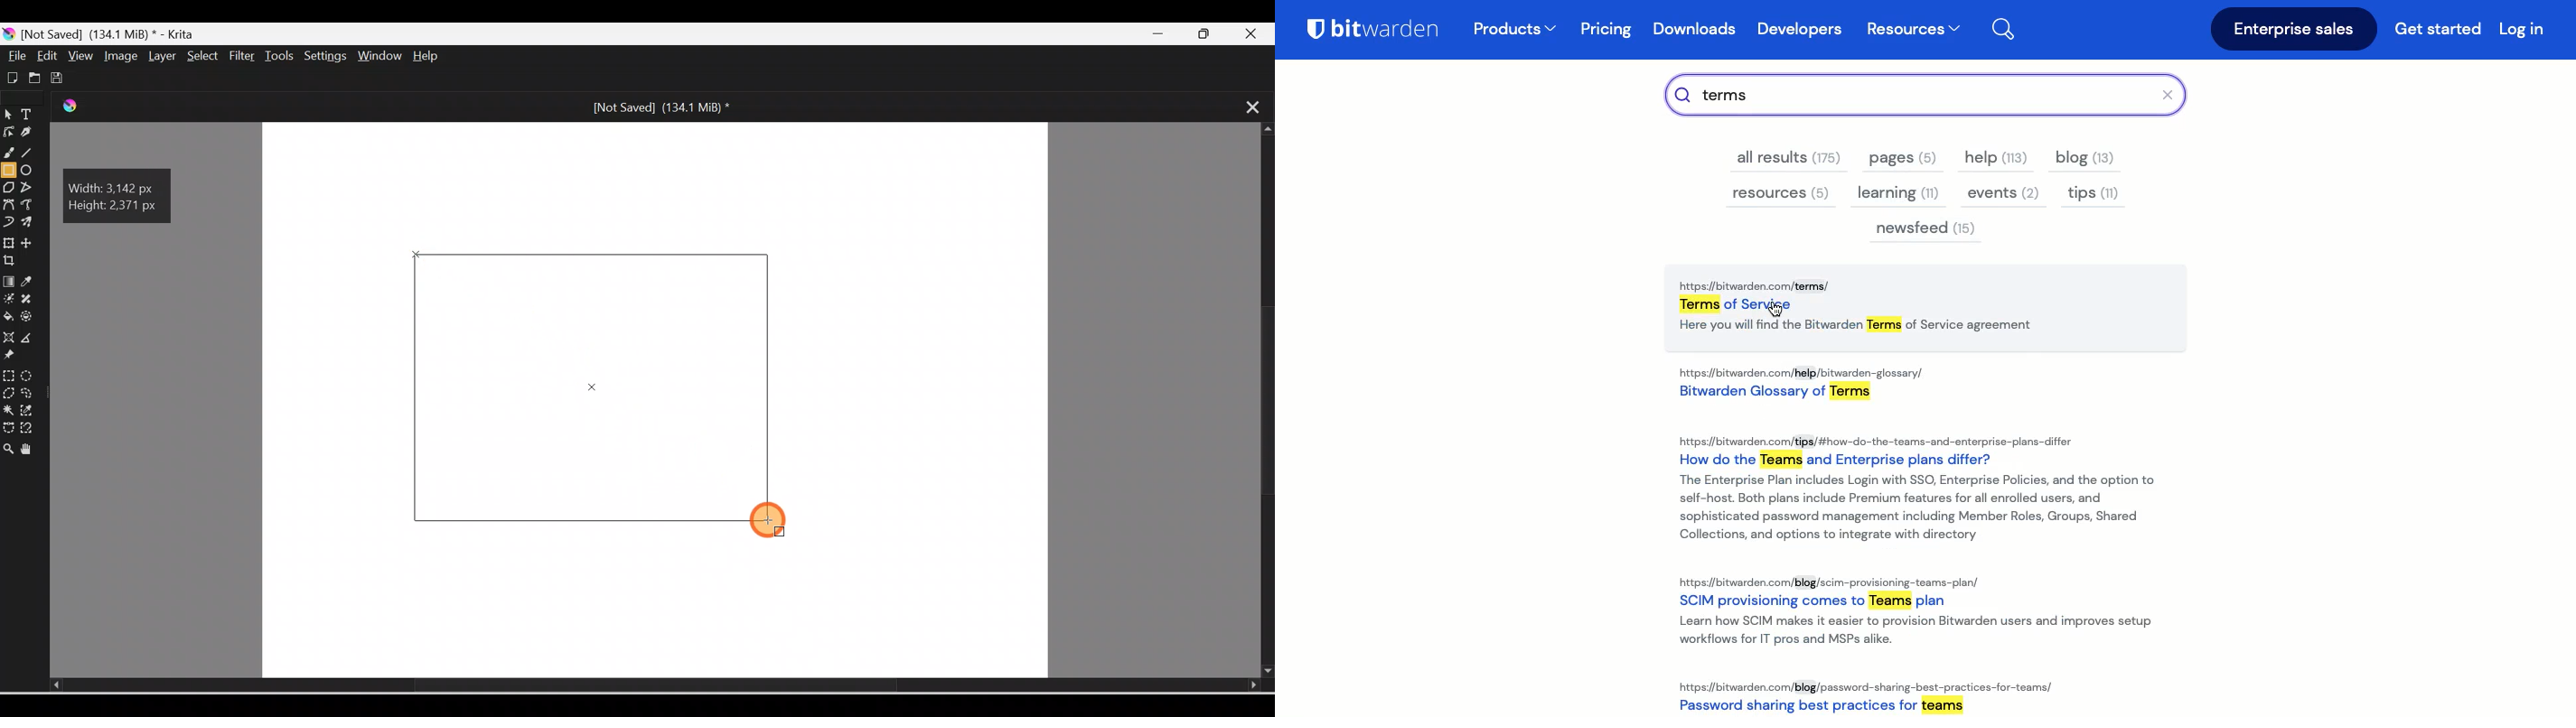 This screenshot has width=2576, height=728. I want to click on newsfeed, so click(1926, 230).